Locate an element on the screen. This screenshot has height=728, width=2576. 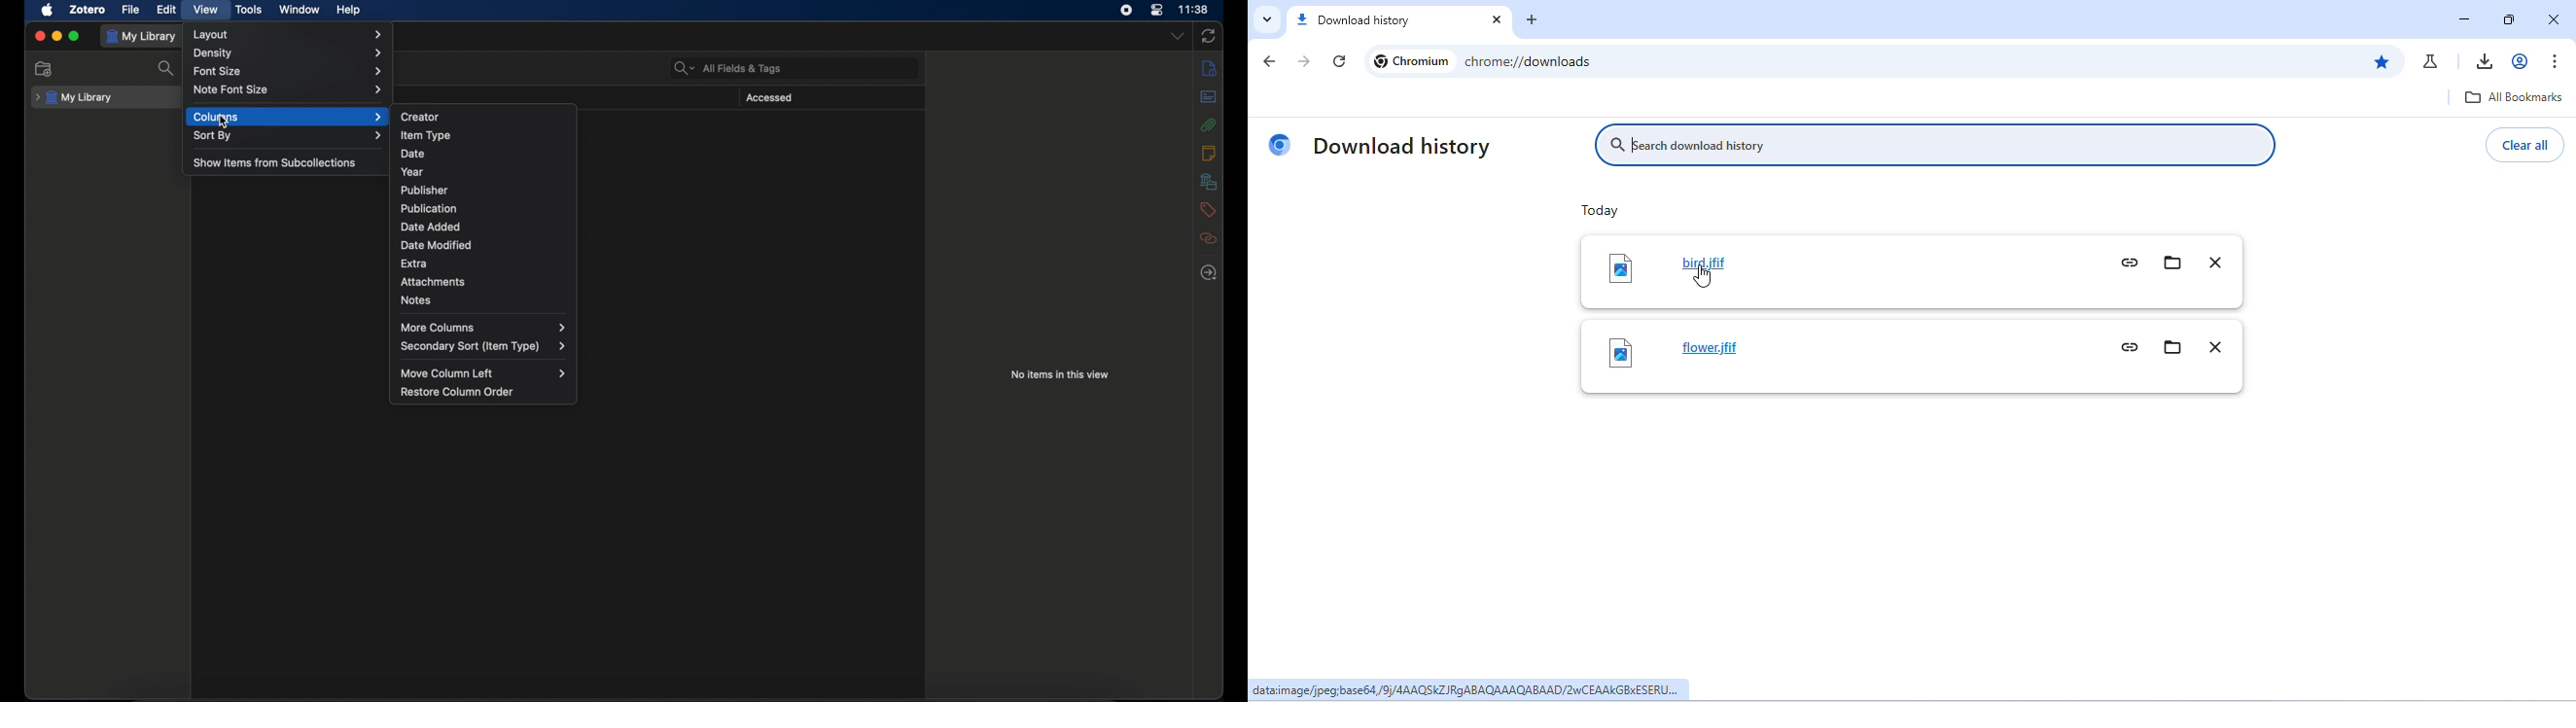
date modified is located at coordinates (437, 245).